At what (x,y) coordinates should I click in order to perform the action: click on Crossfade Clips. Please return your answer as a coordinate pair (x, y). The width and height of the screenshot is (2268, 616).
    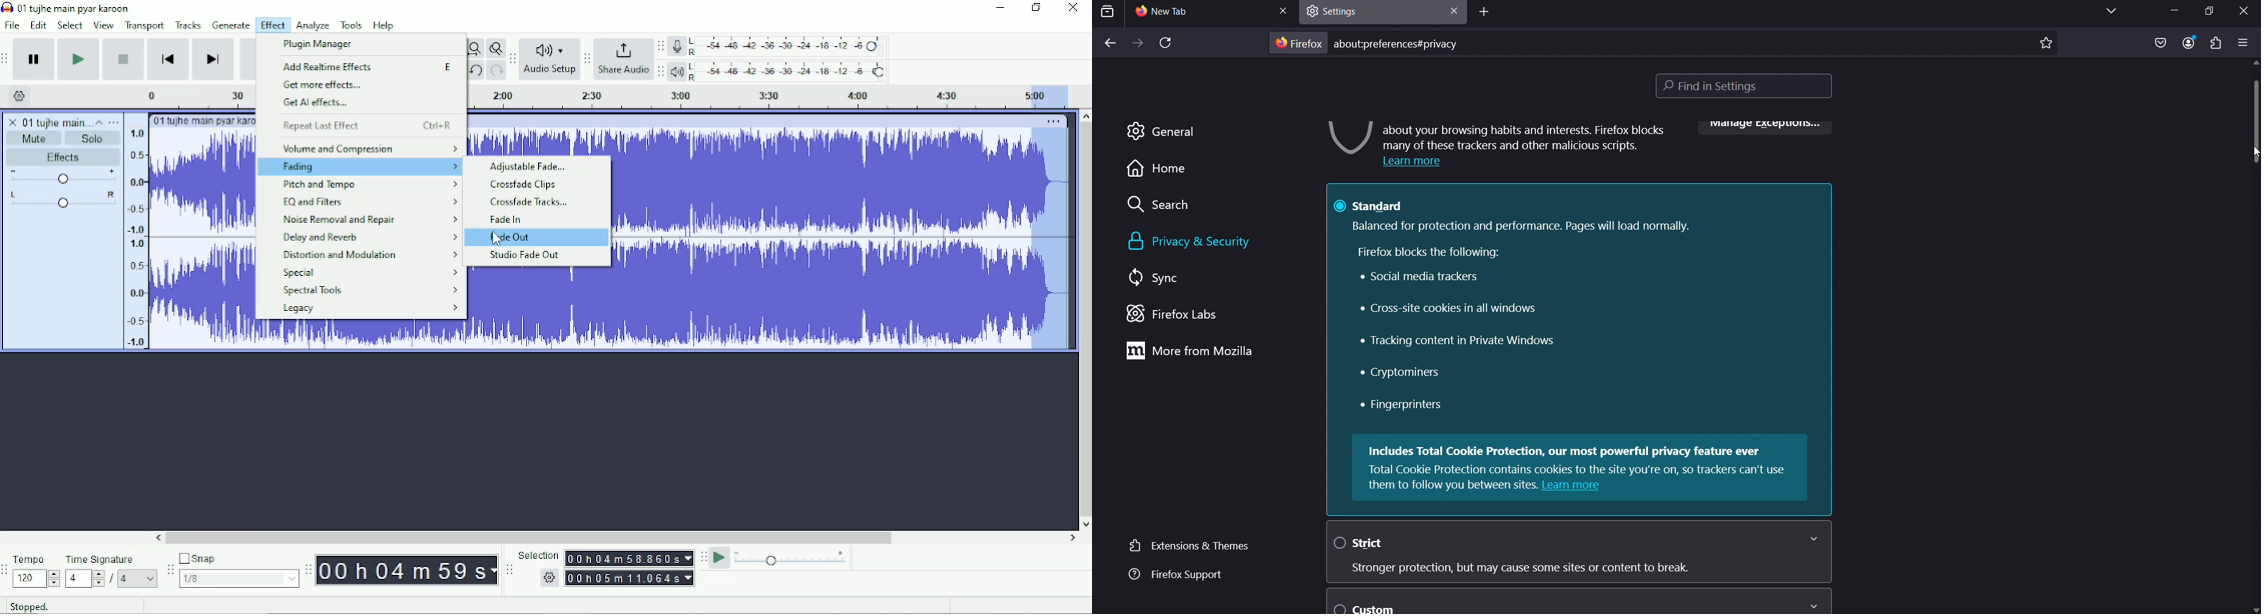
    Looking at the image, I should click on (528, 185).